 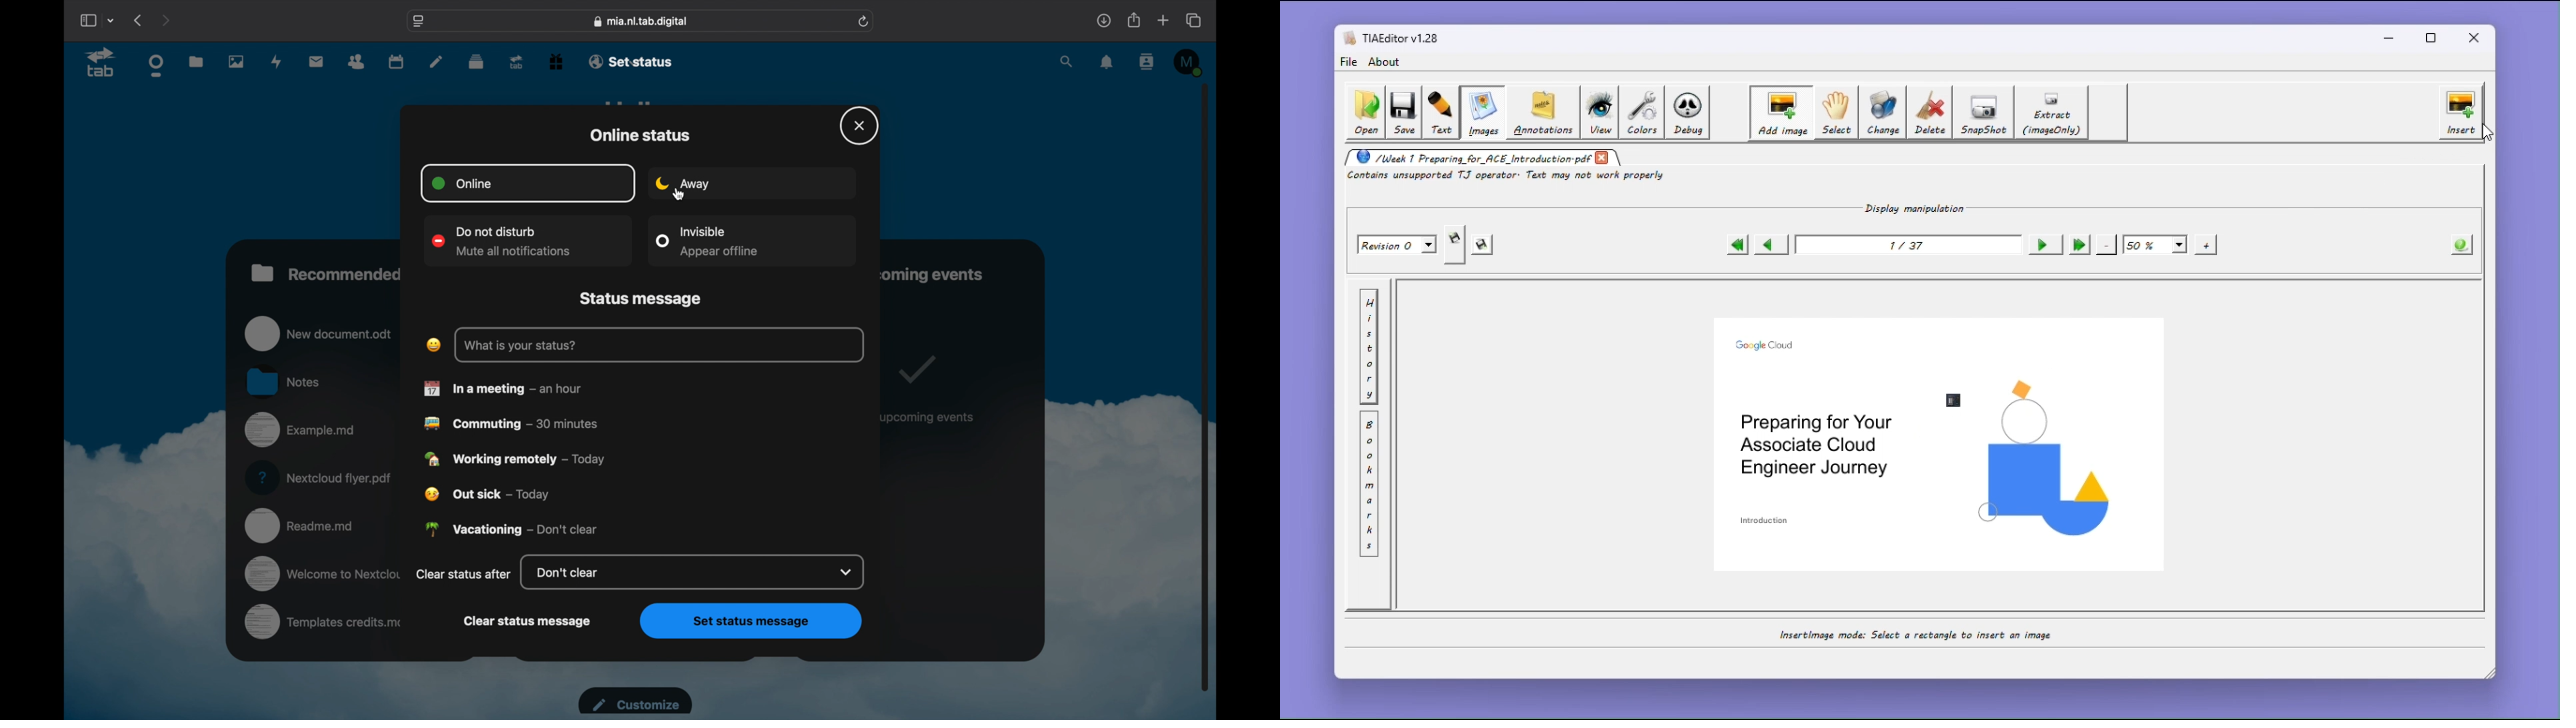 What do you see at coordinates (597, 61) in the screenshot?
I see `email` at bounding box center [597, 61].